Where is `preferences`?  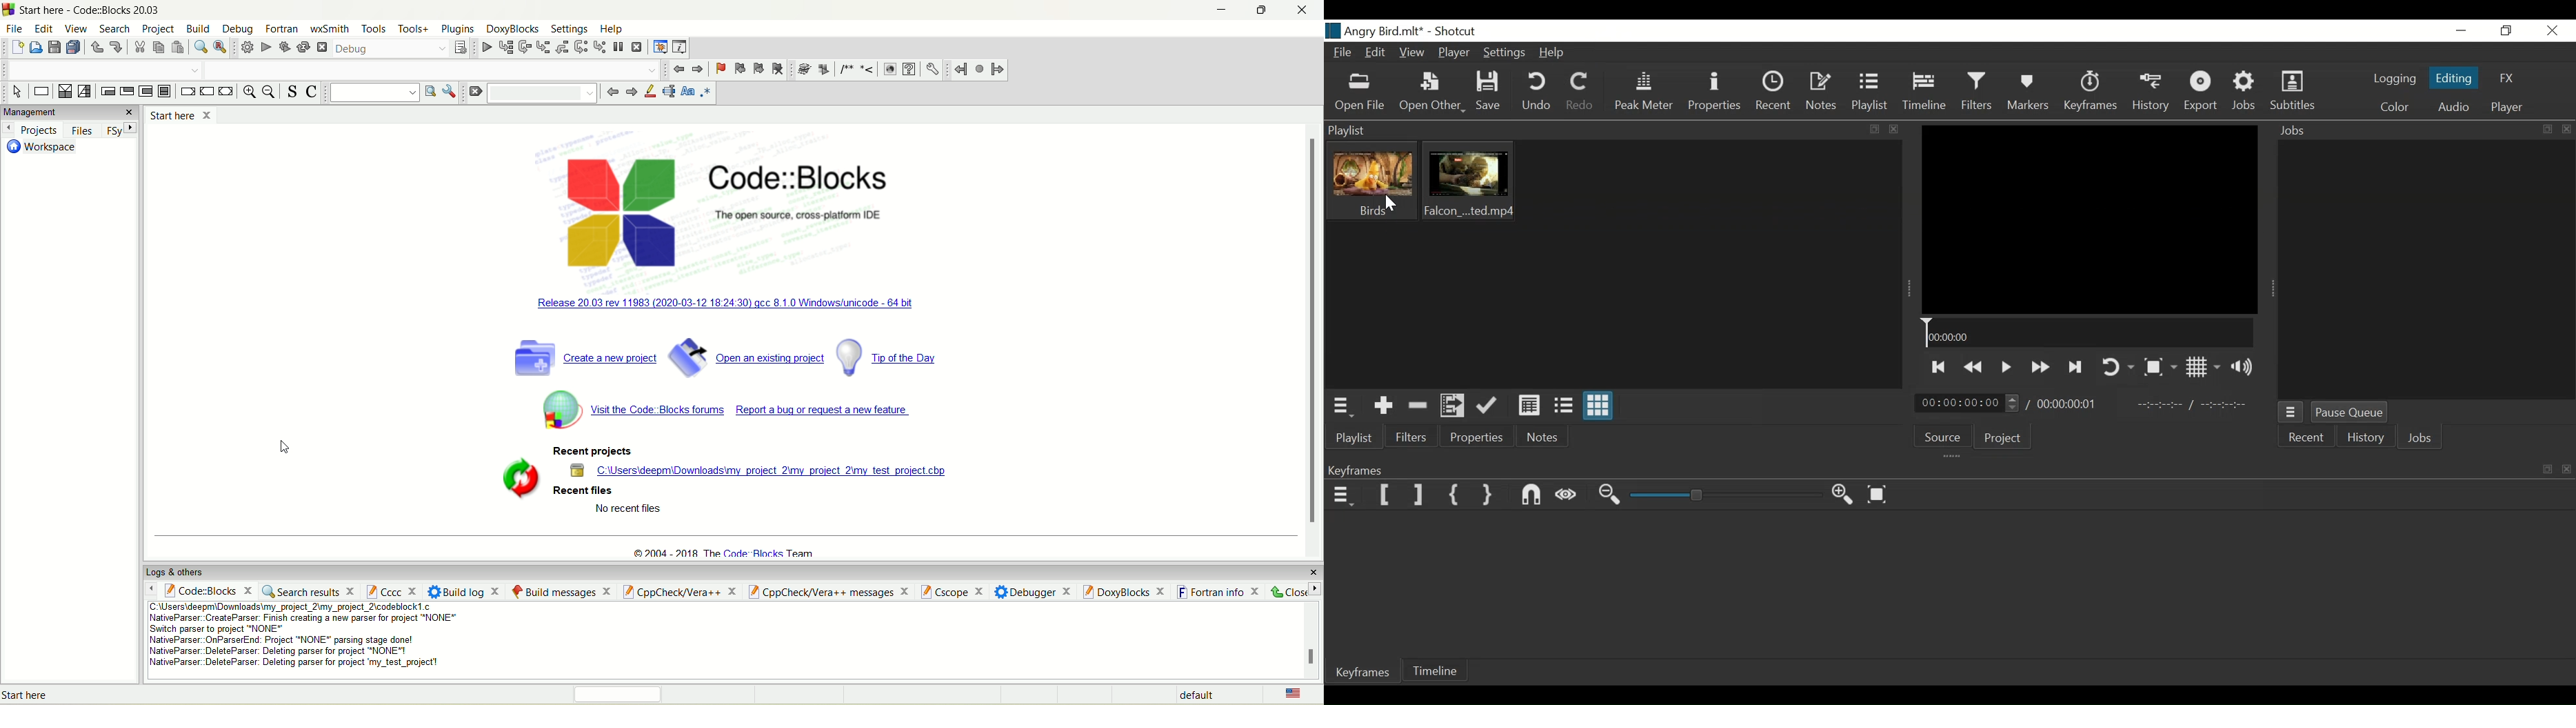
preferences is located at coordinates (933, 70).